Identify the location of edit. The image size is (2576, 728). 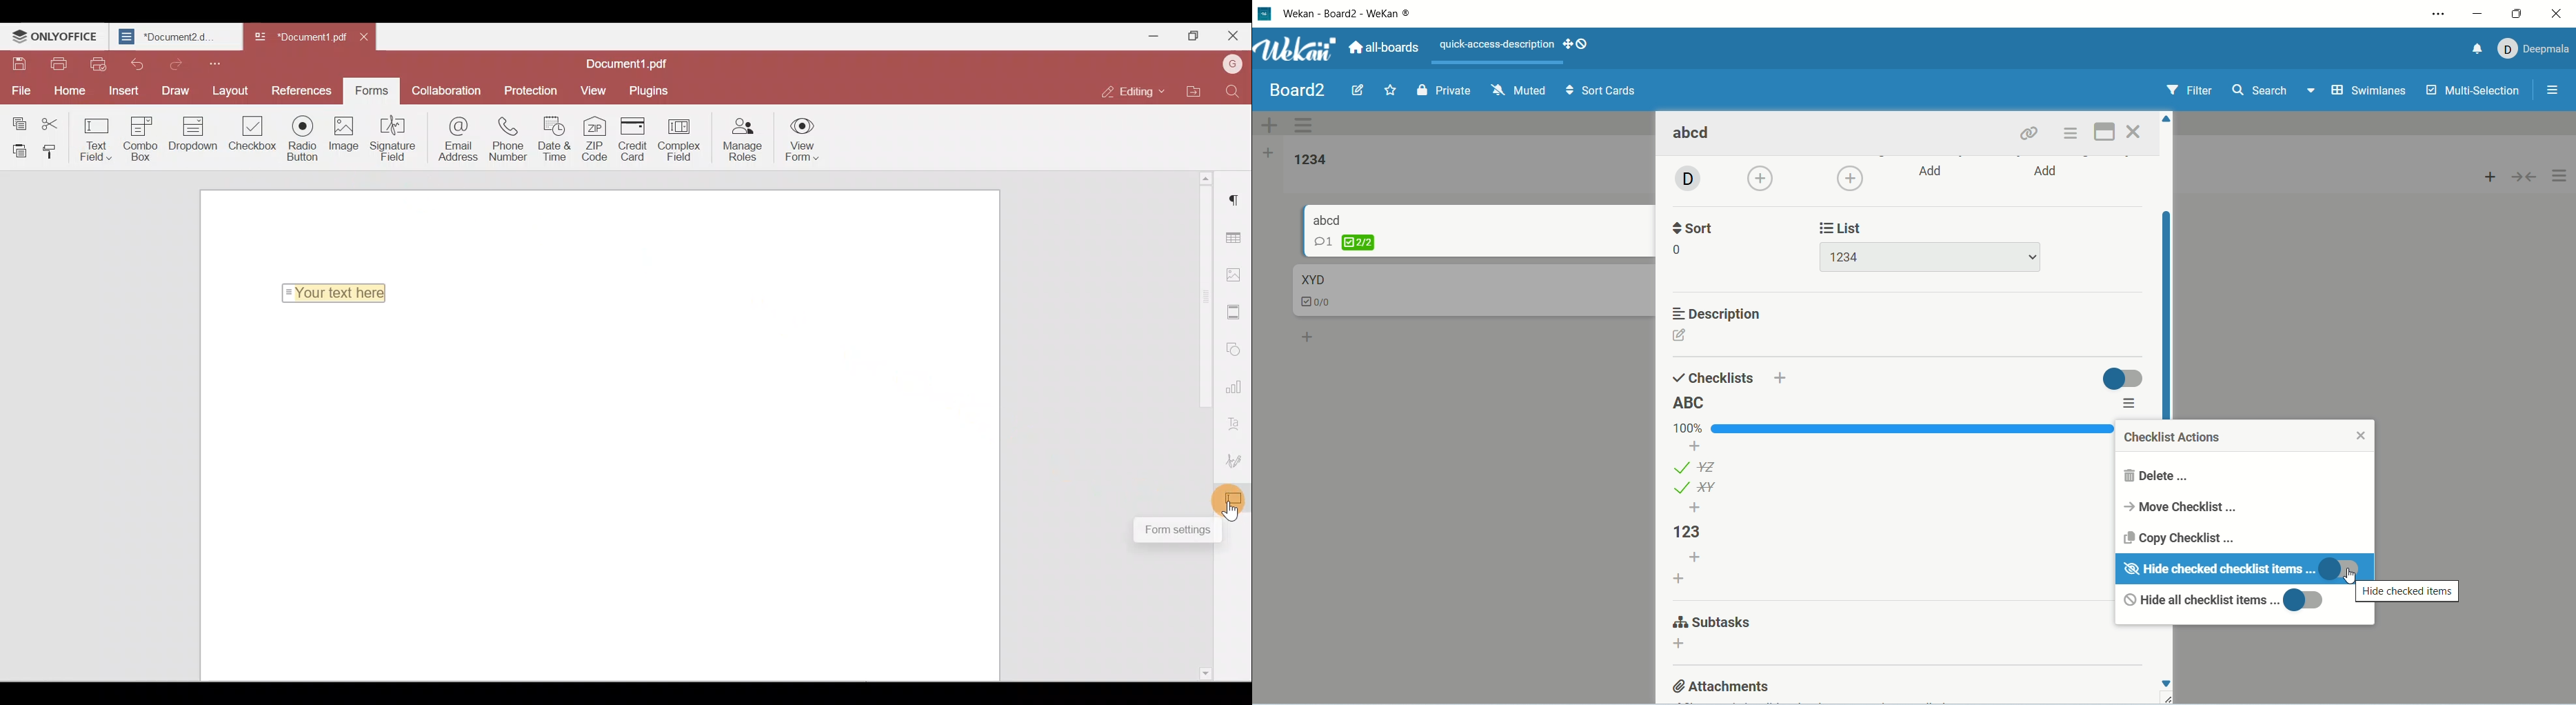
(1680, 335).